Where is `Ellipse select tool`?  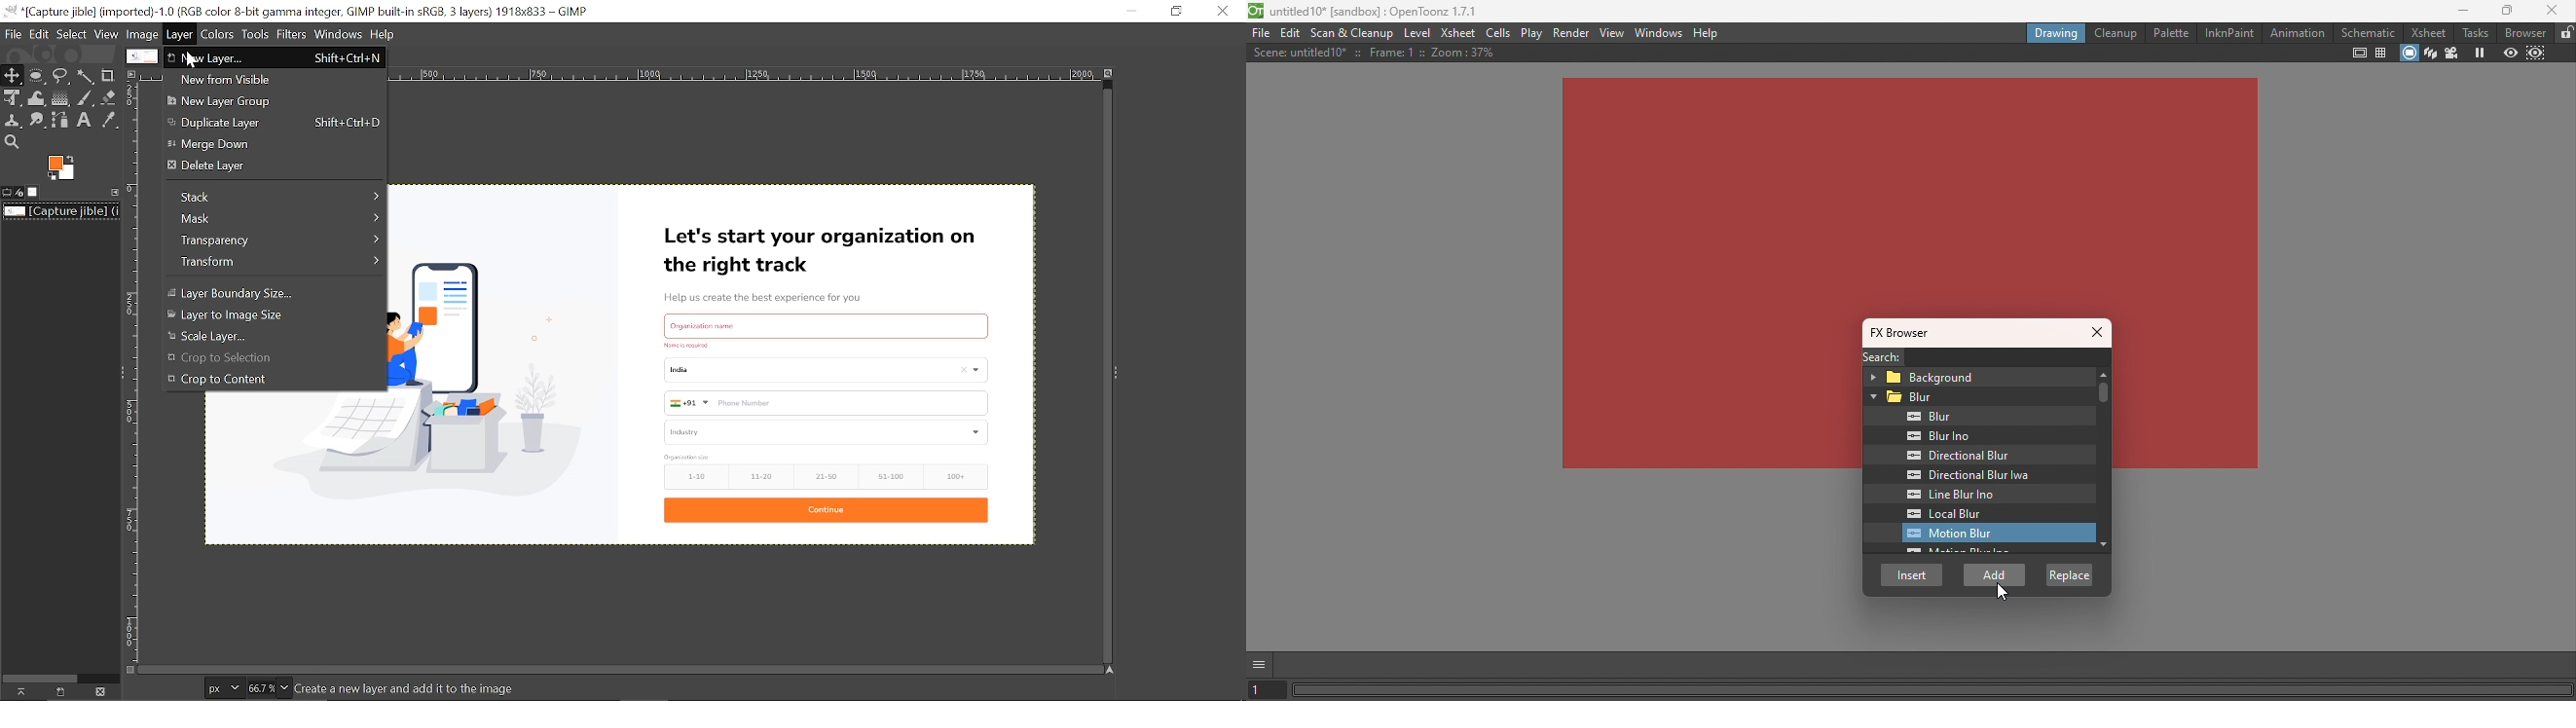 Ellipse select tool is located at coordinates (37, 76).